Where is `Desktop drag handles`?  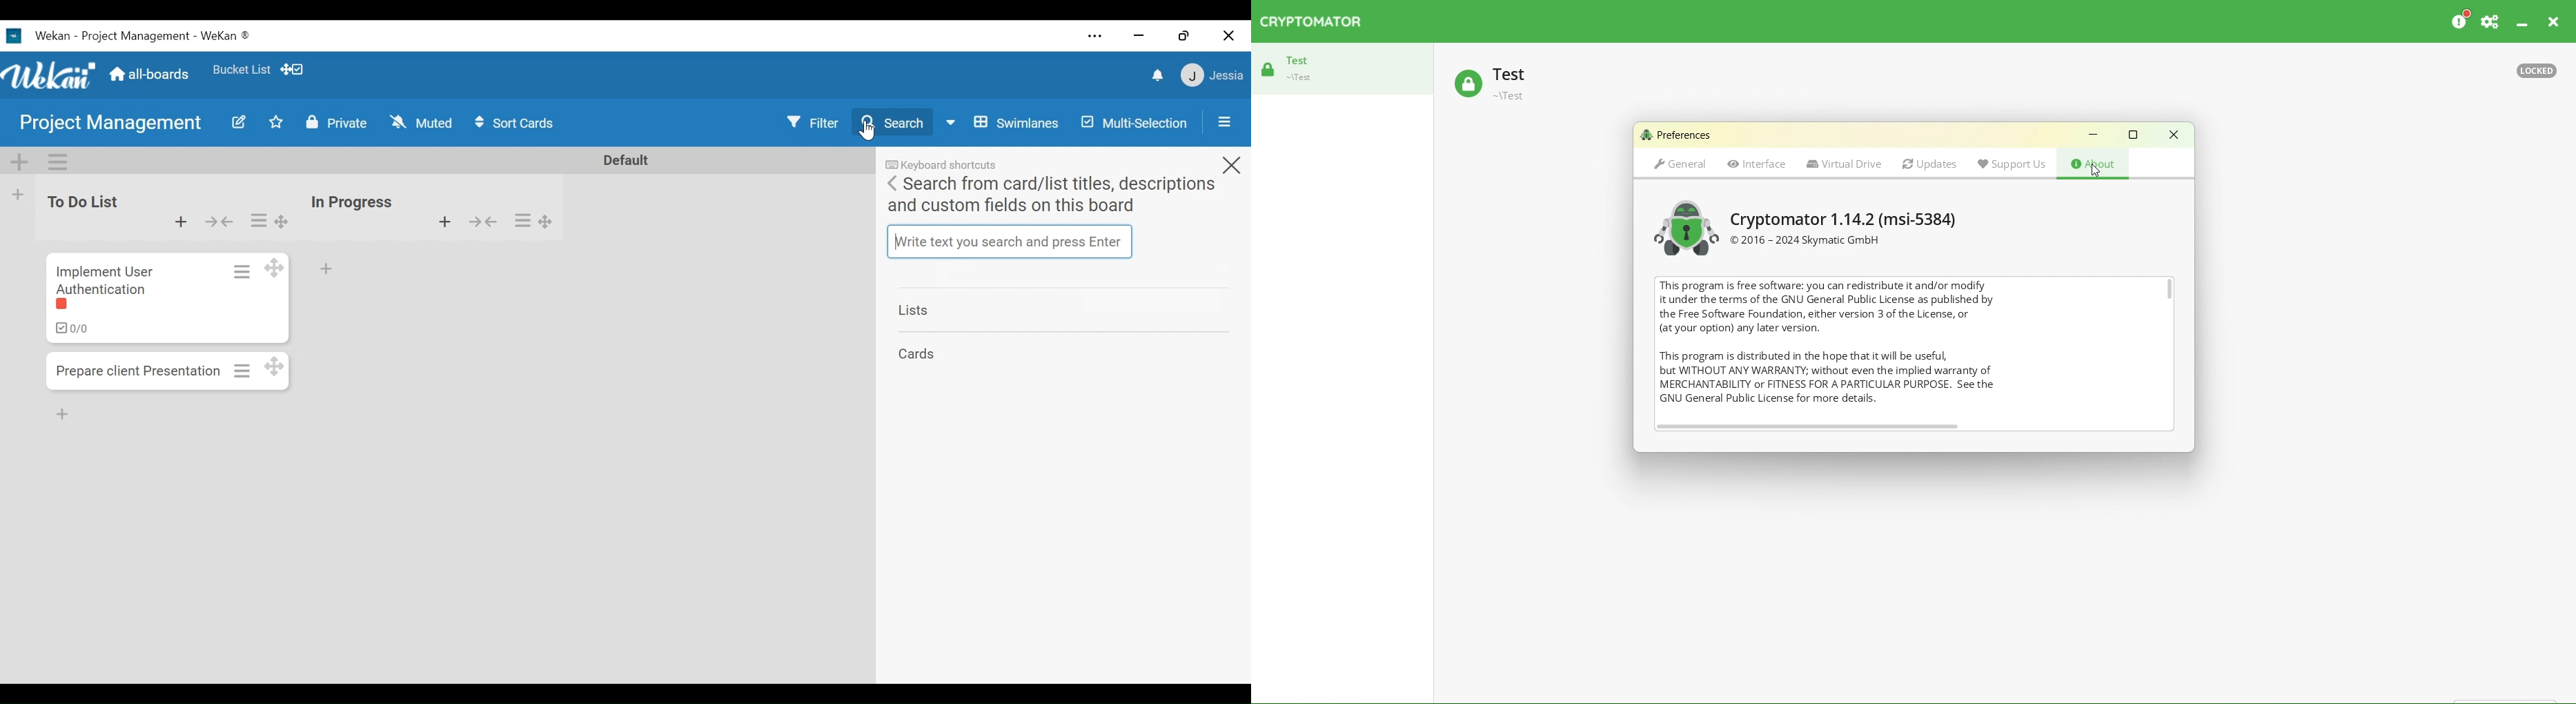 Desktop drag handles is located at coordinates (276, 269).